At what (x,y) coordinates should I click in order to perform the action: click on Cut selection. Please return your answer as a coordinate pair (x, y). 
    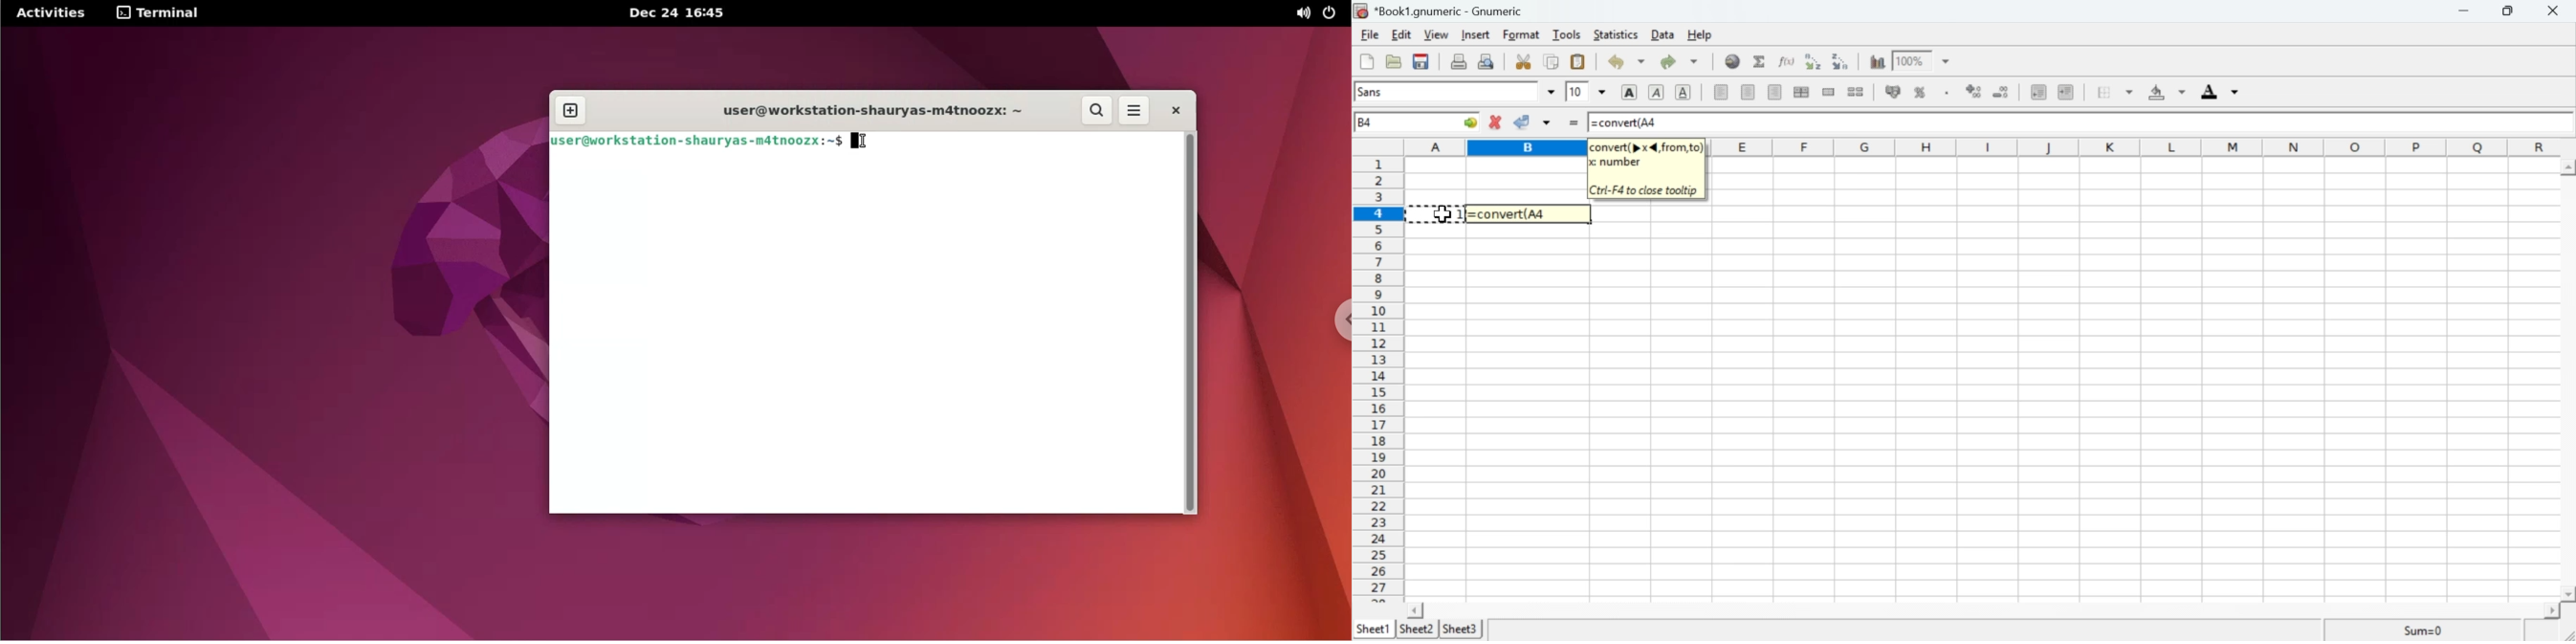
    Looking at the image, I should click on (1522, 62).